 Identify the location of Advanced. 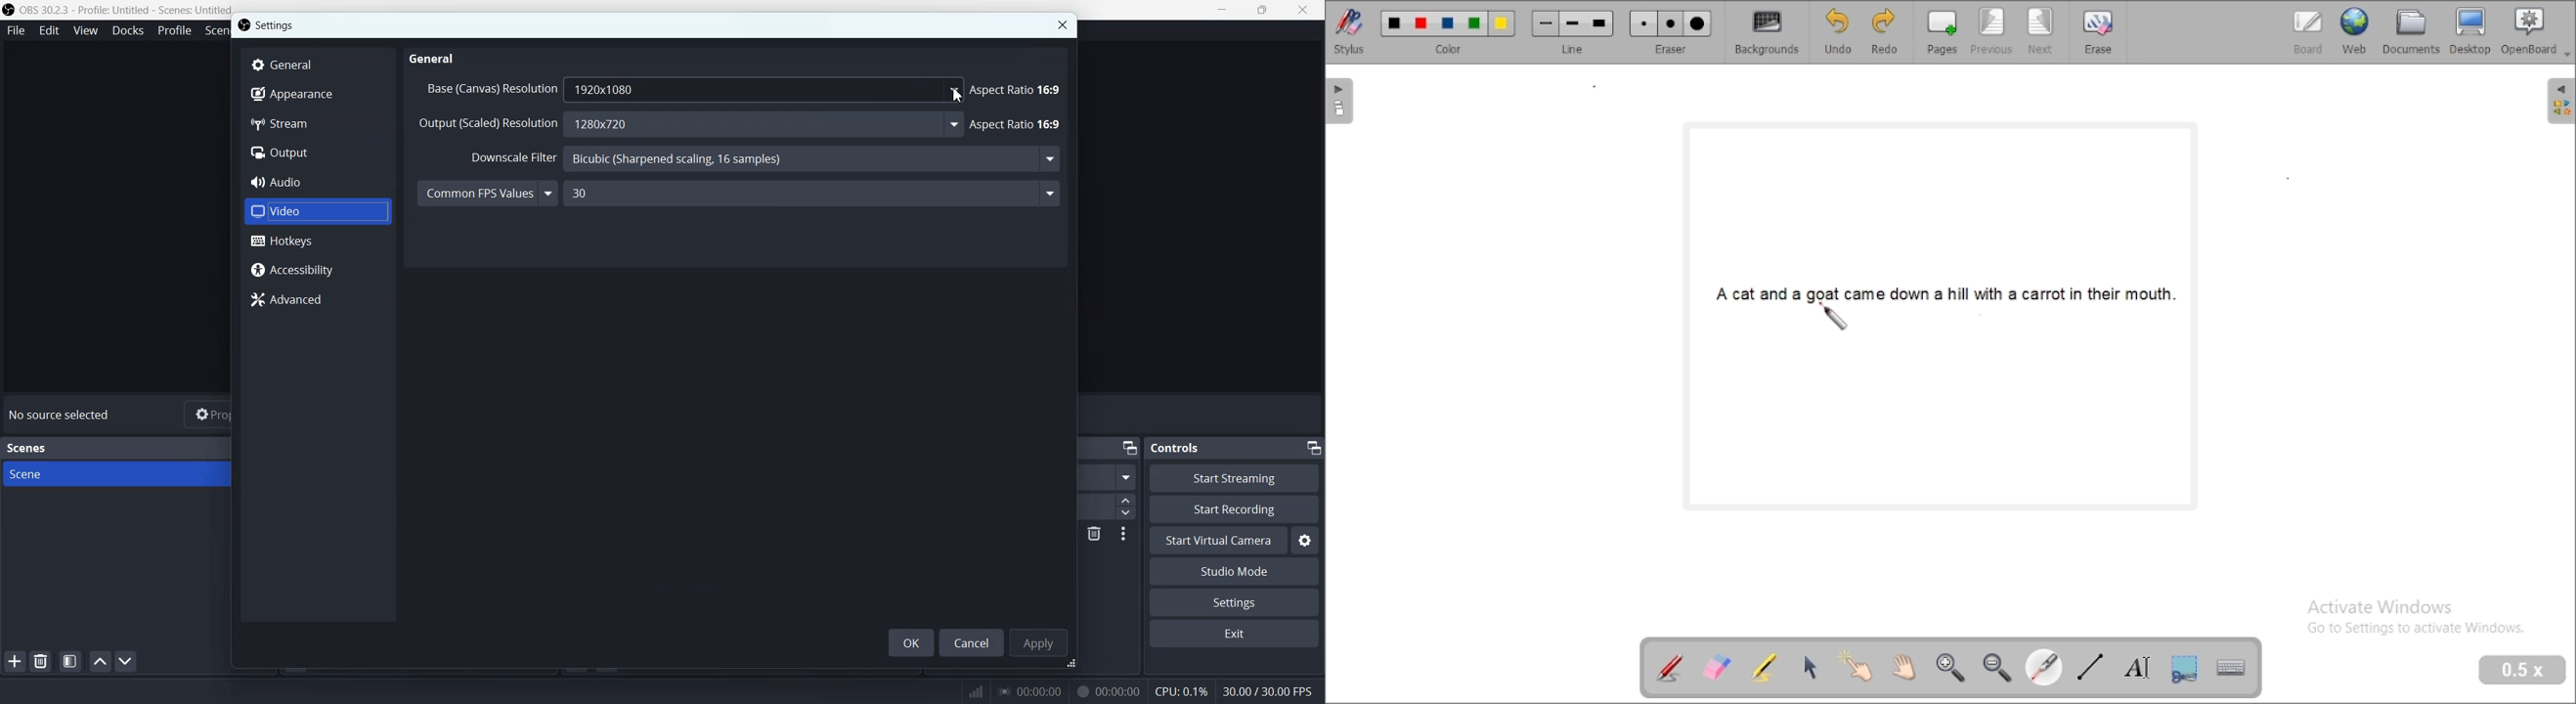
(319, 301).